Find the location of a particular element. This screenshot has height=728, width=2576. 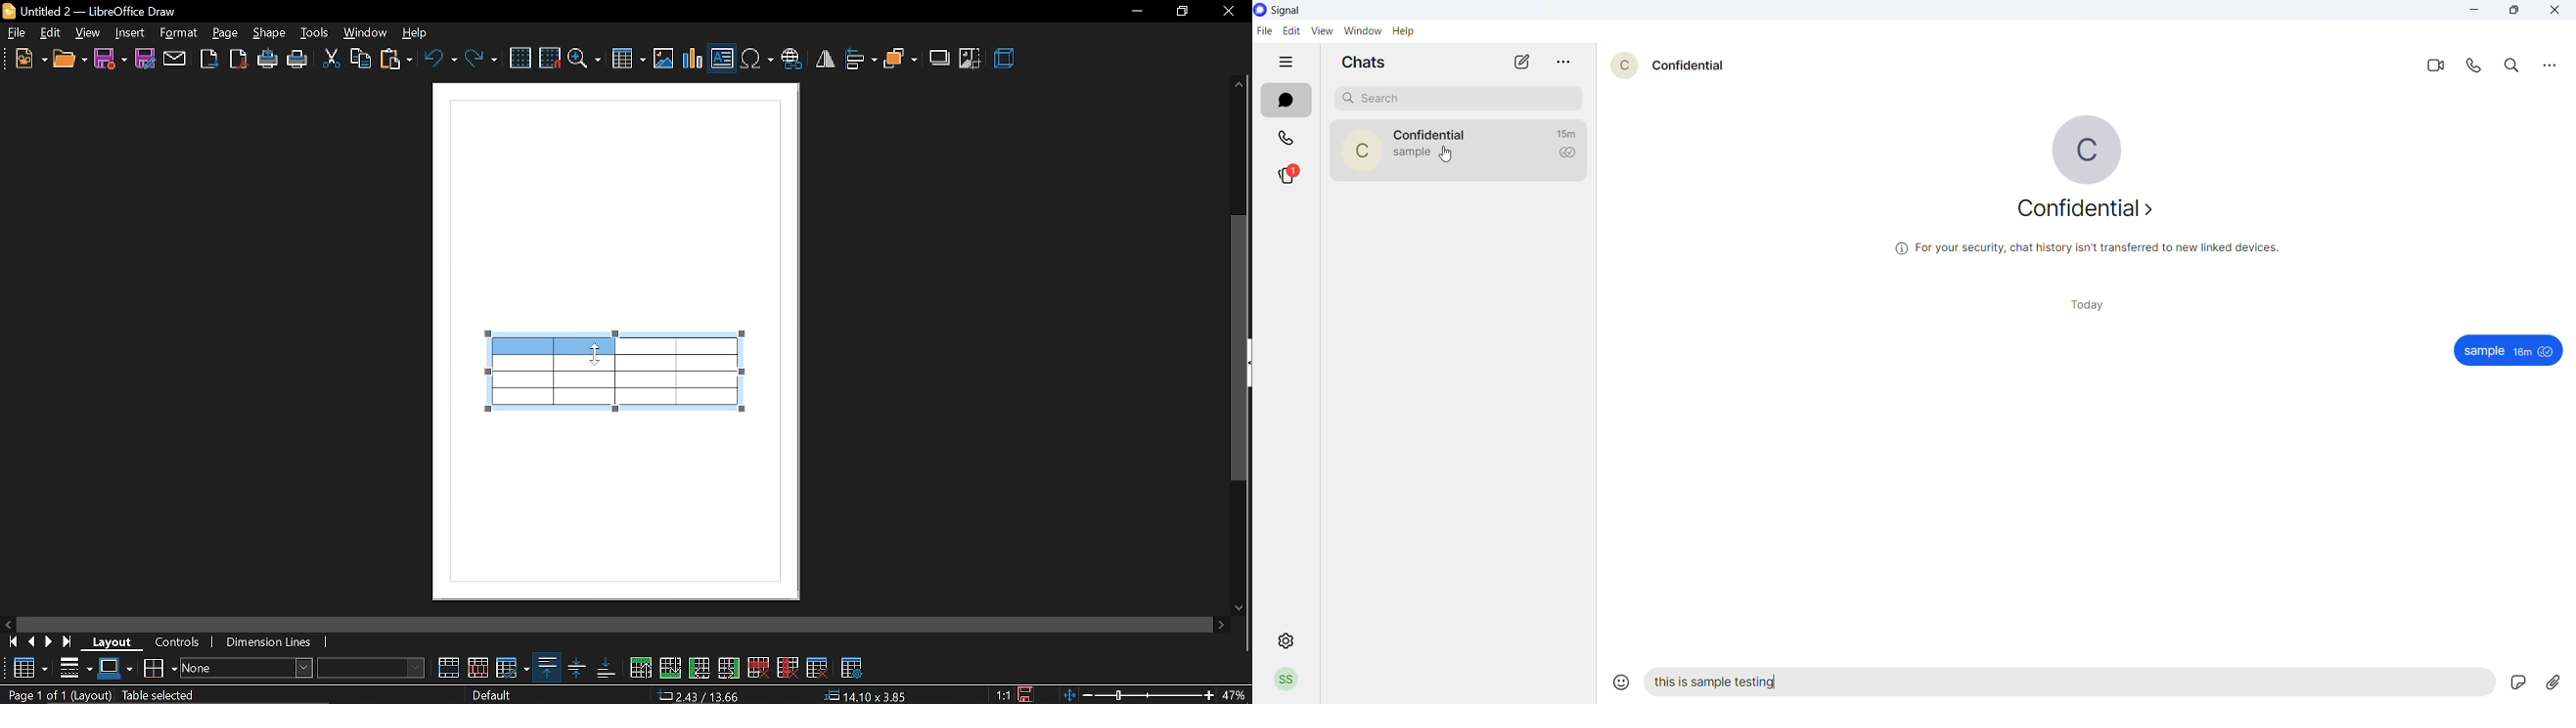

align center is located at coordinates (576, 668).